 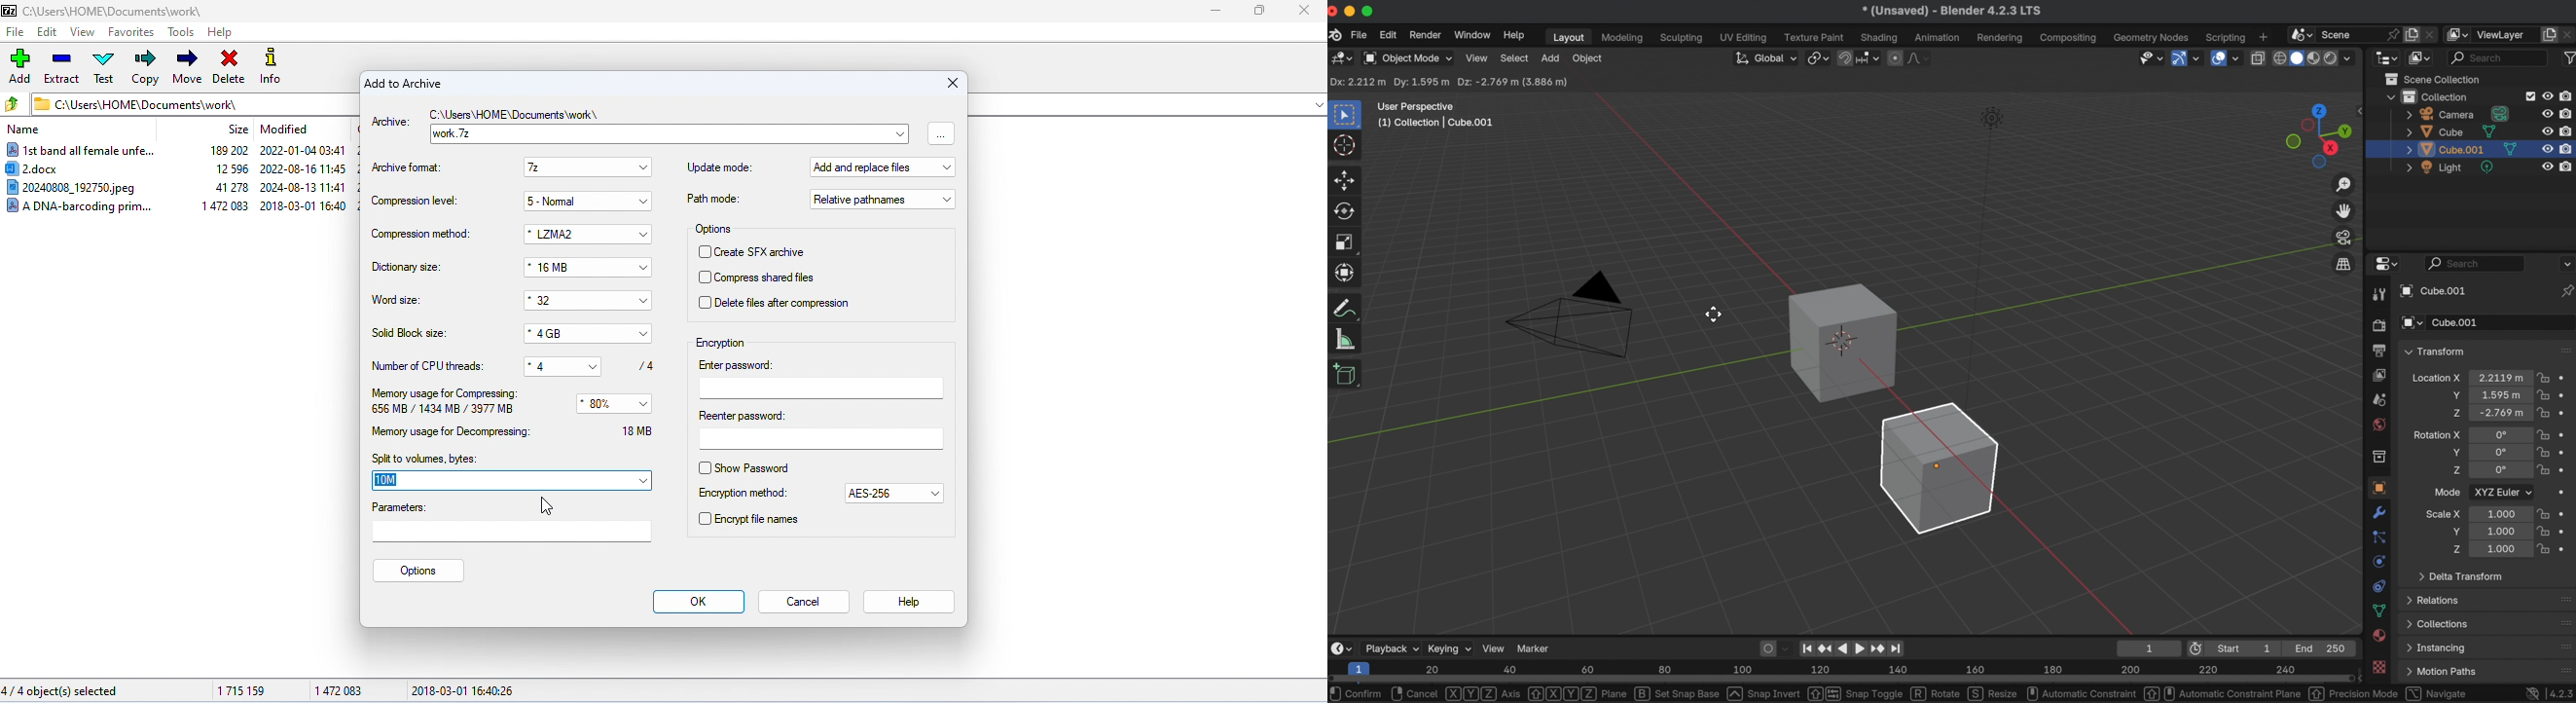 I want to click on Euler rotation, so click(x=2500, y=435).